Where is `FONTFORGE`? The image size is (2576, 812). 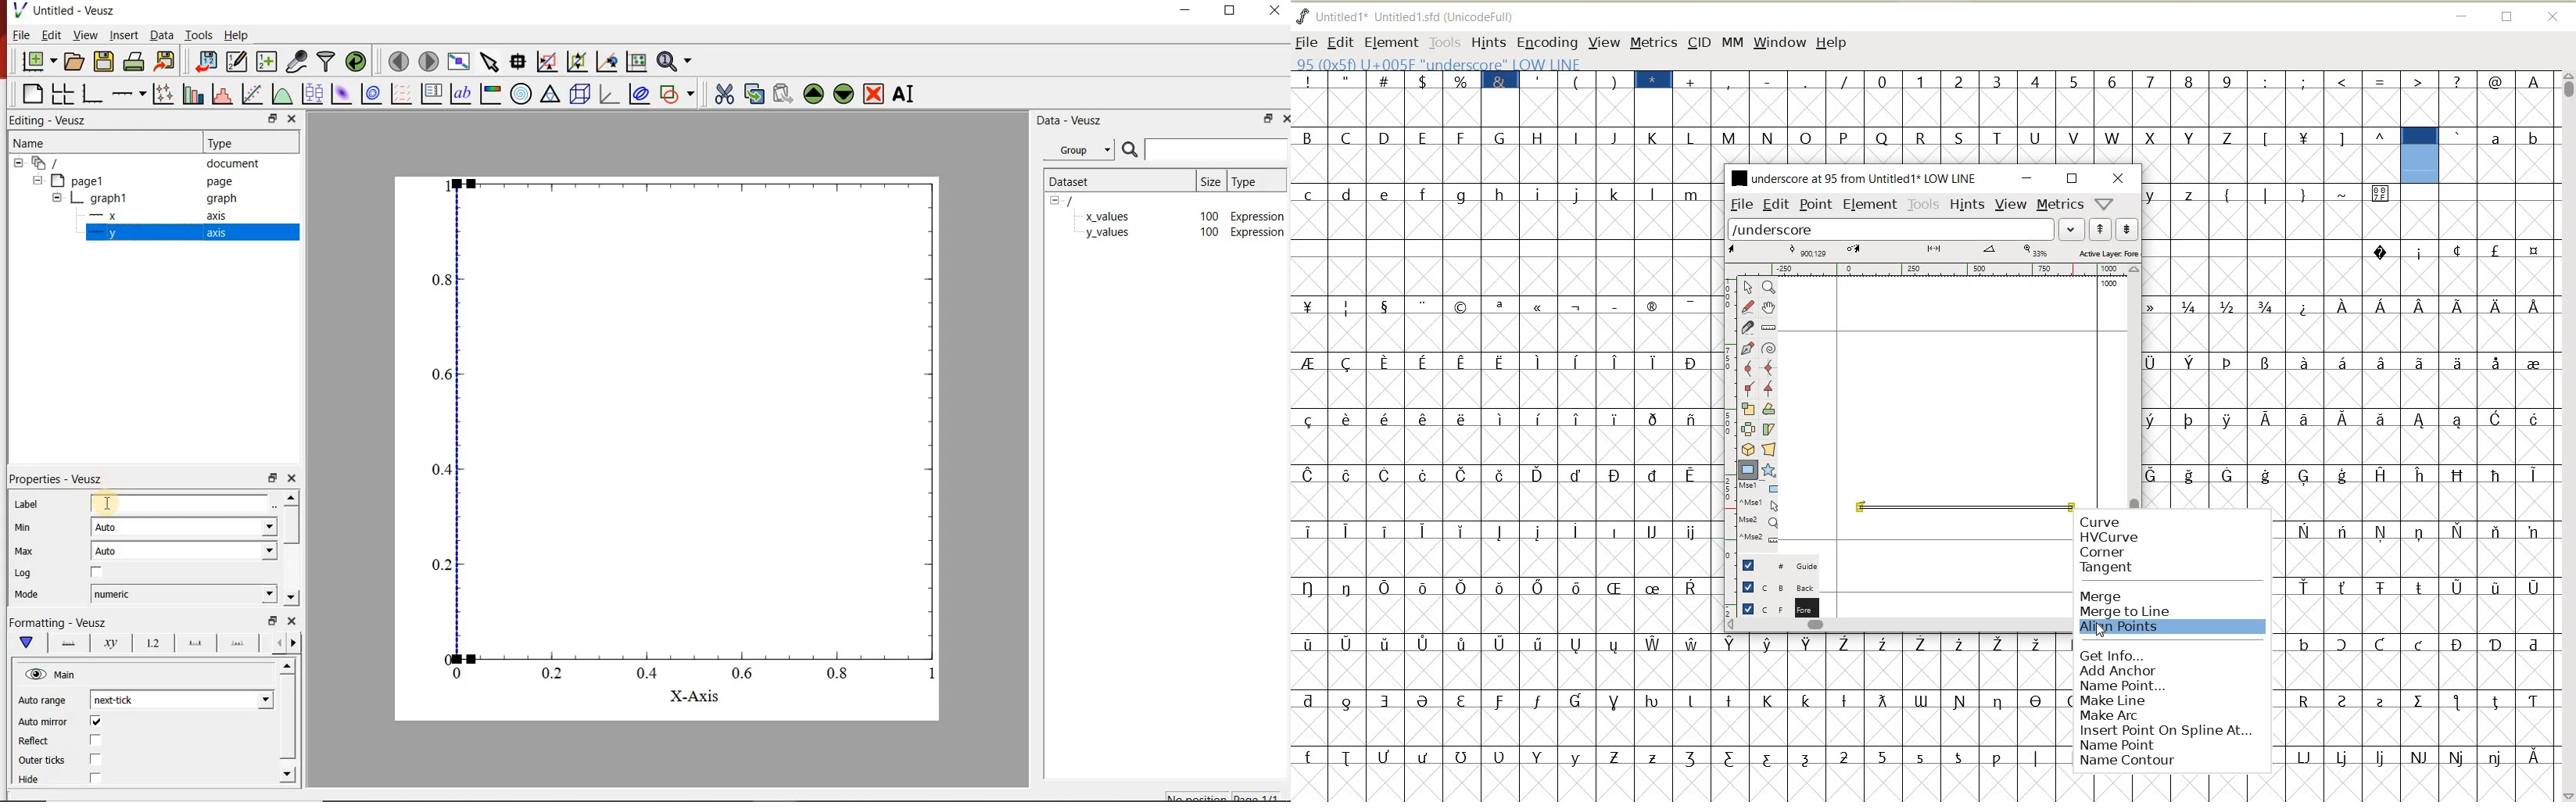 FONTFORGE is located at coordinates (1302, 16).